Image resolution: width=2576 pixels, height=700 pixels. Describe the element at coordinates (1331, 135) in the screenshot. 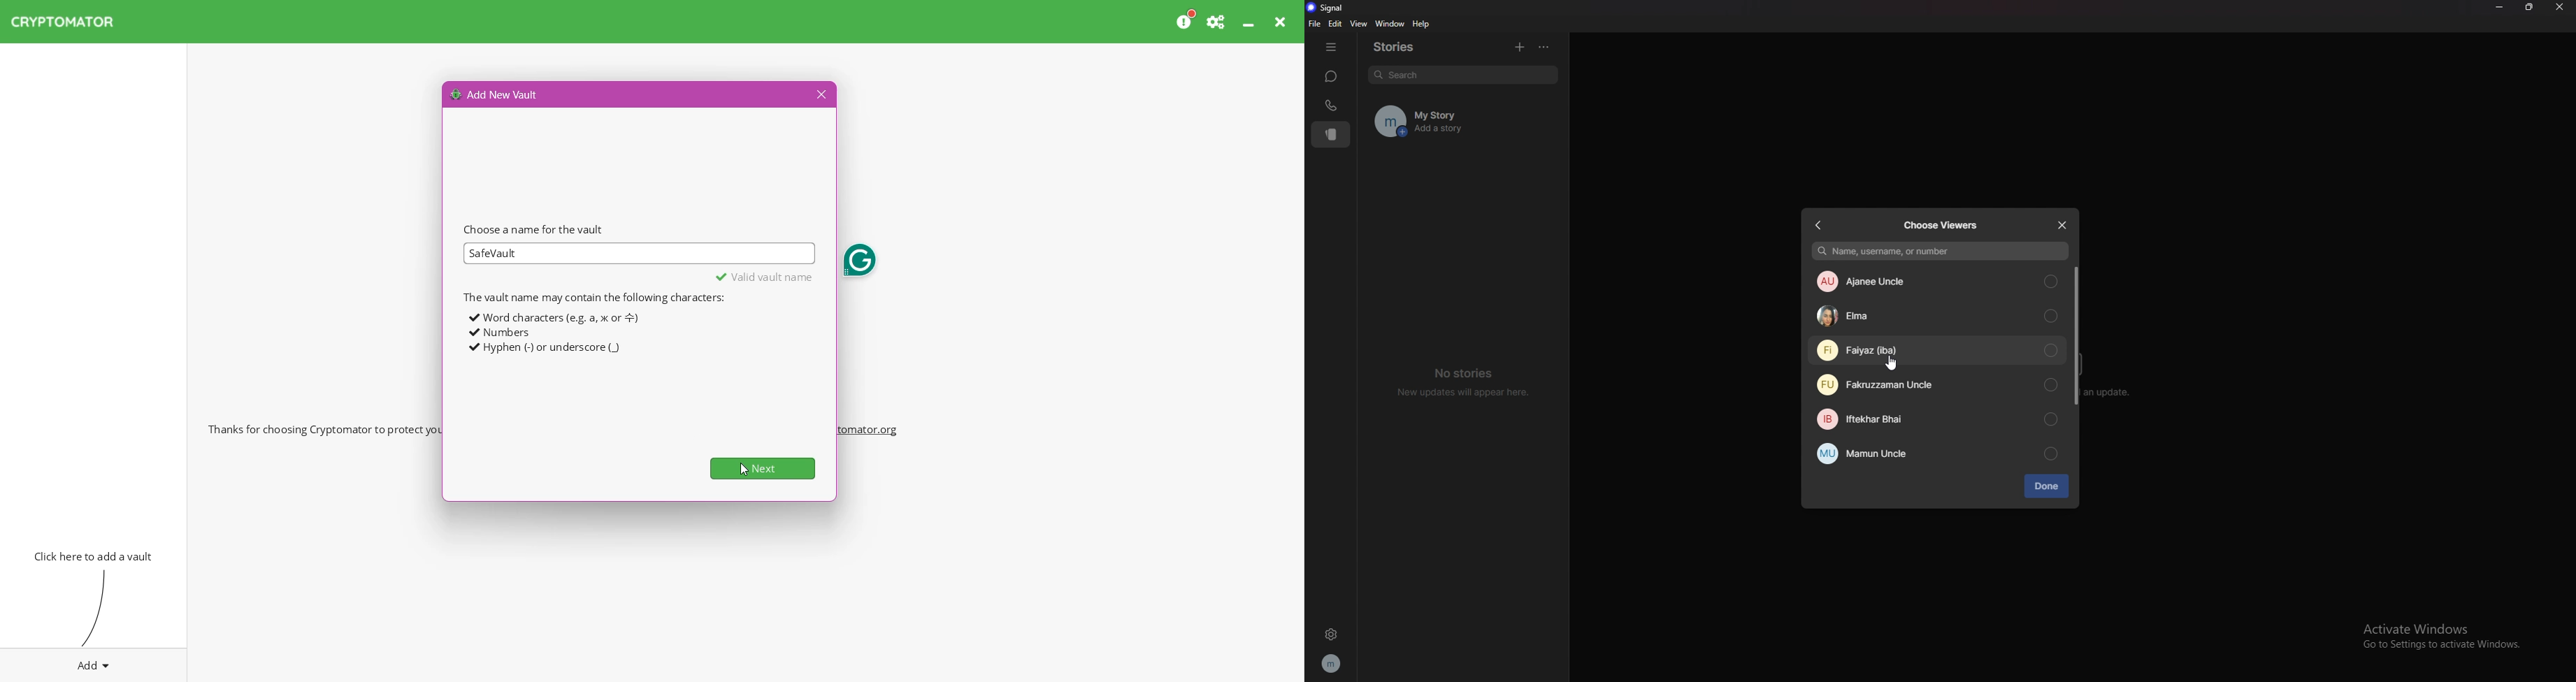

I see `stories` at that location.